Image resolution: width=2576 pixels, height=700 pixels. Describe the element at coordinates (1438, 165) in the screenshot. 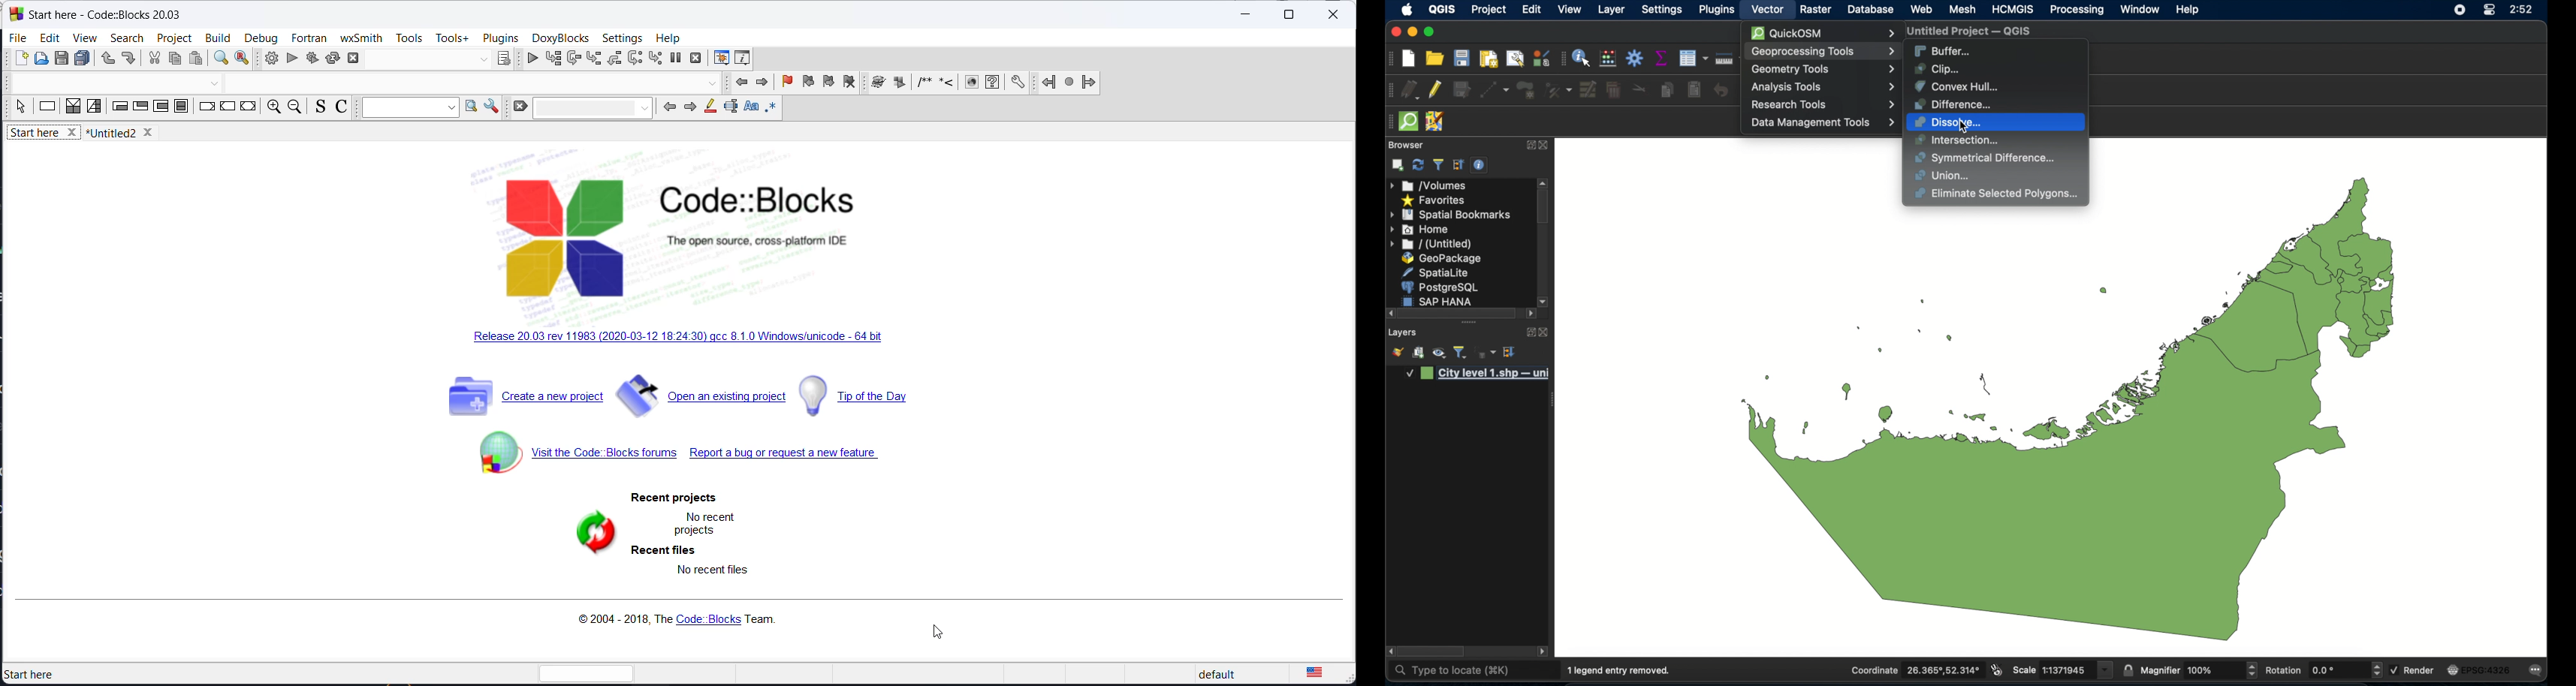

I see `filter legend` at that location.